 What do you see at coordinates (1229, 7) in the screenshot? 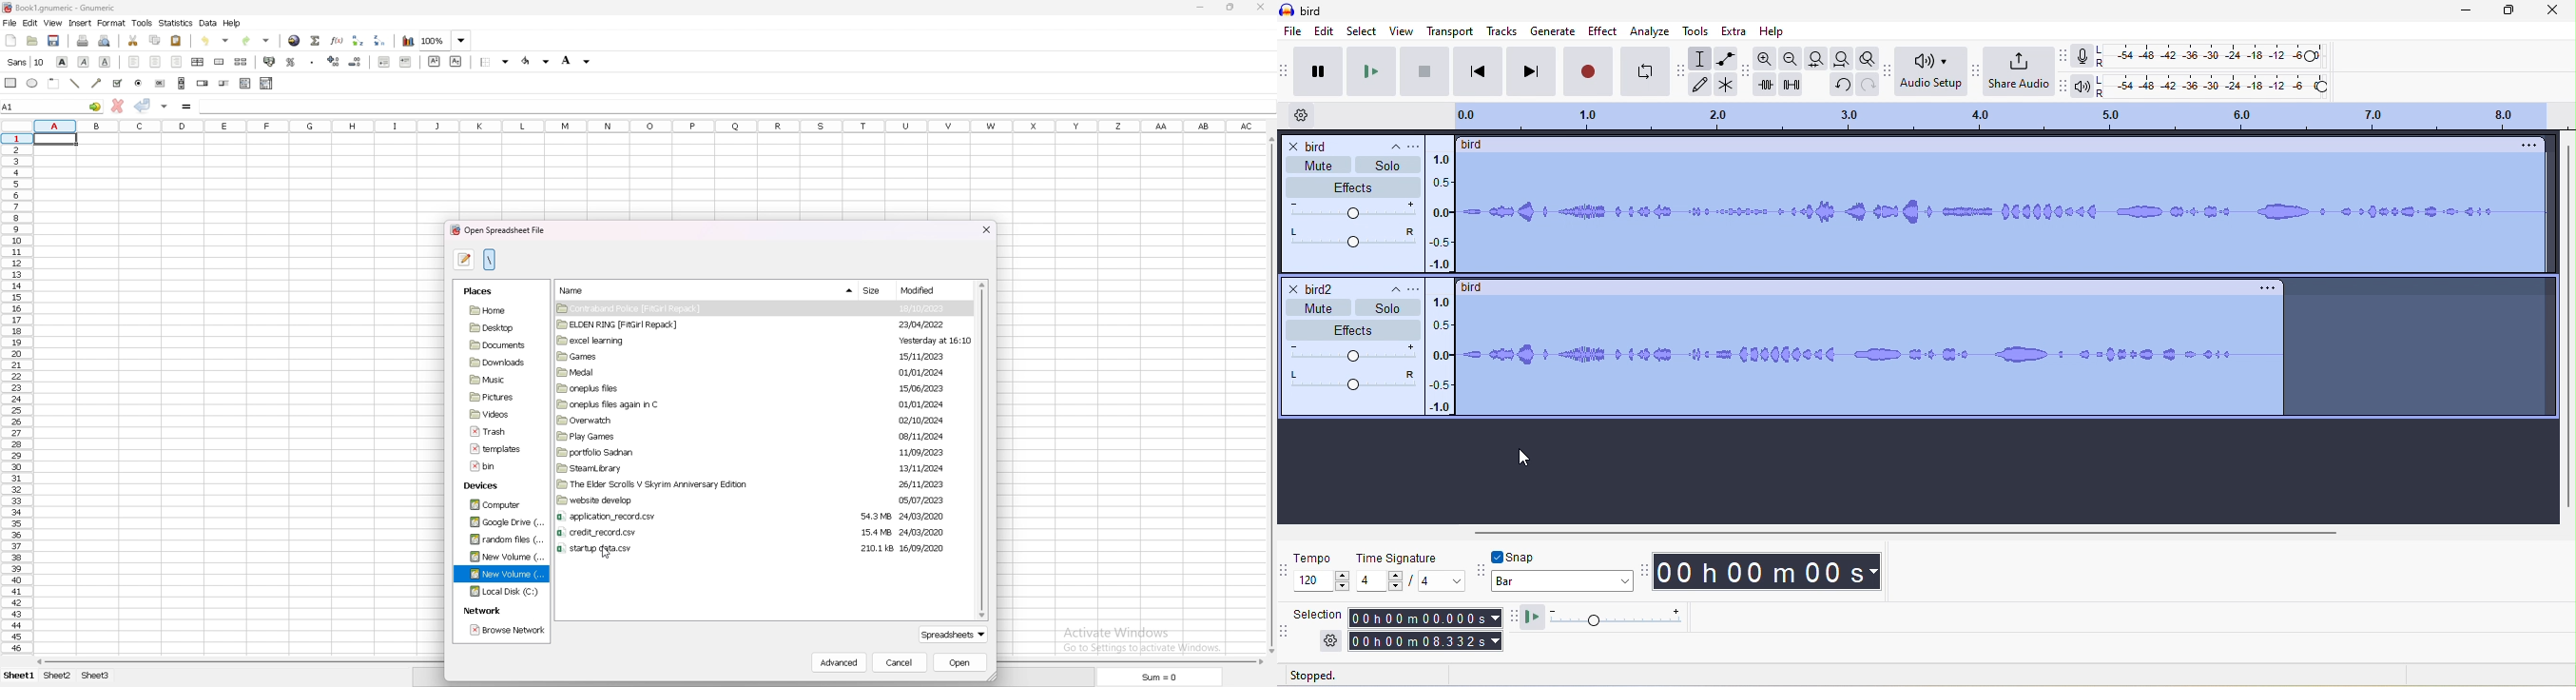
I see `resize` at bounding box center [1229, 7].